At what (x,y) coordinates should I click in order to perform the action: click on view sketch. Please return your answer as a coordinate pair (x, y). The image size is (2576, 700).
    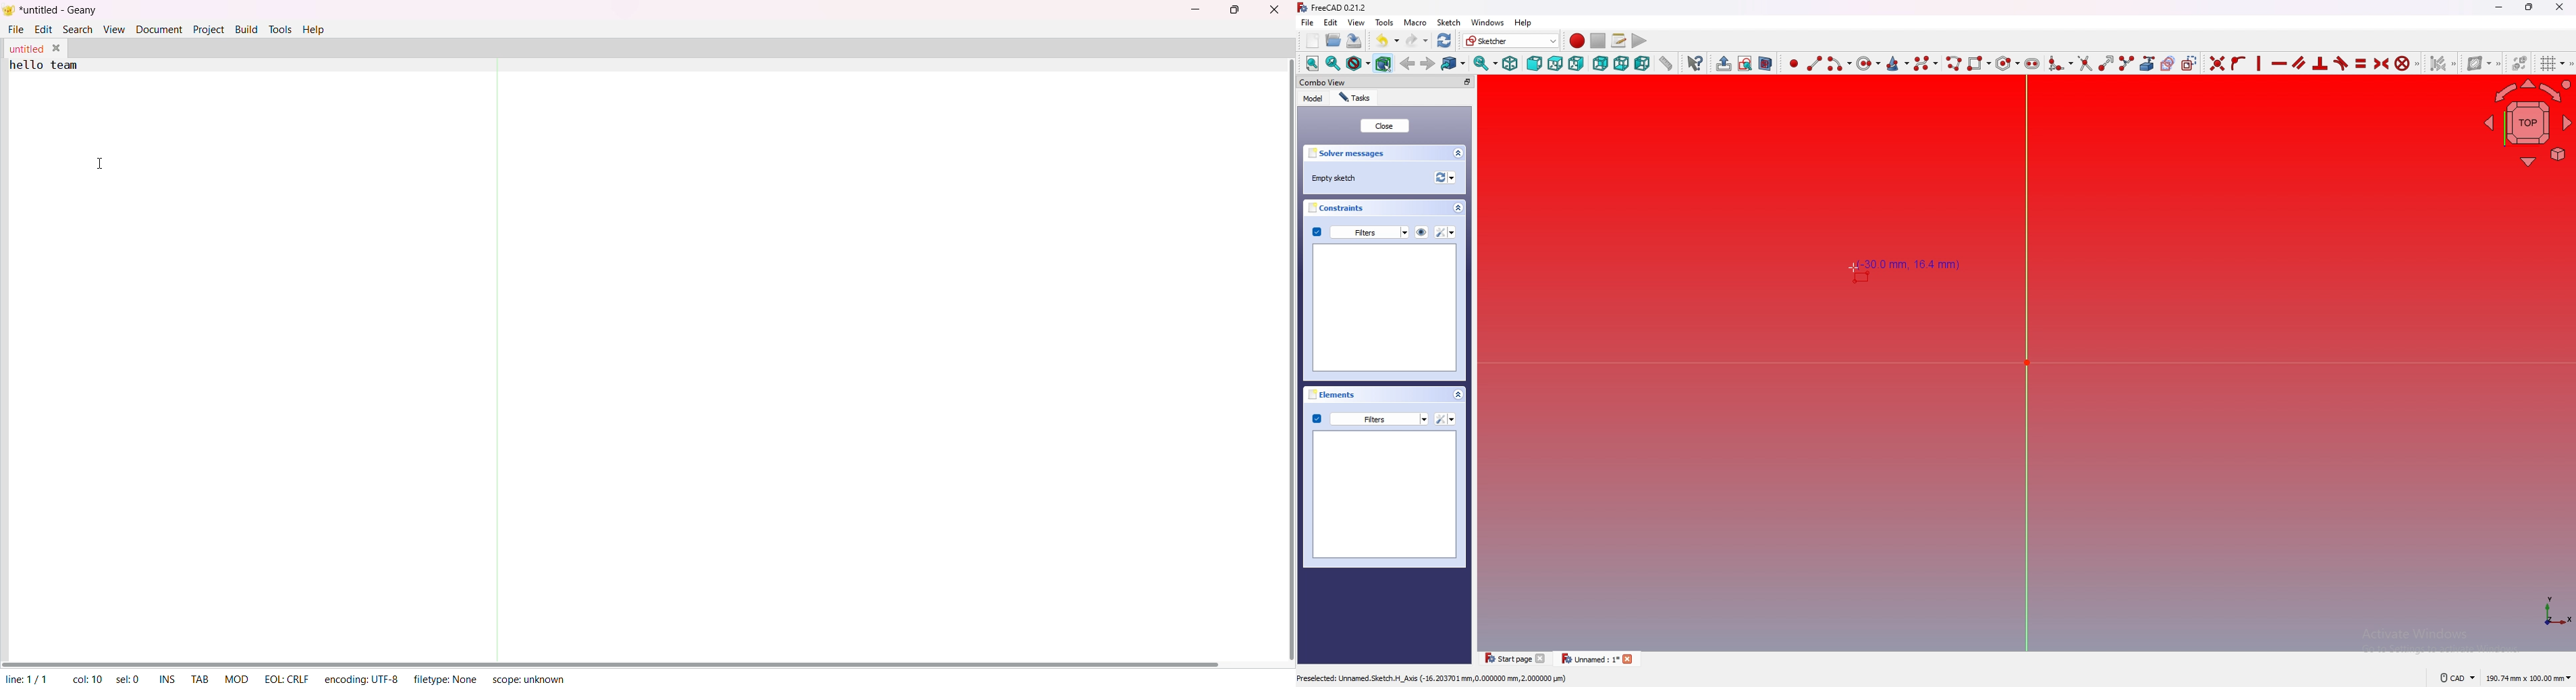
    Looking at the image, I should click on (1746, 63).